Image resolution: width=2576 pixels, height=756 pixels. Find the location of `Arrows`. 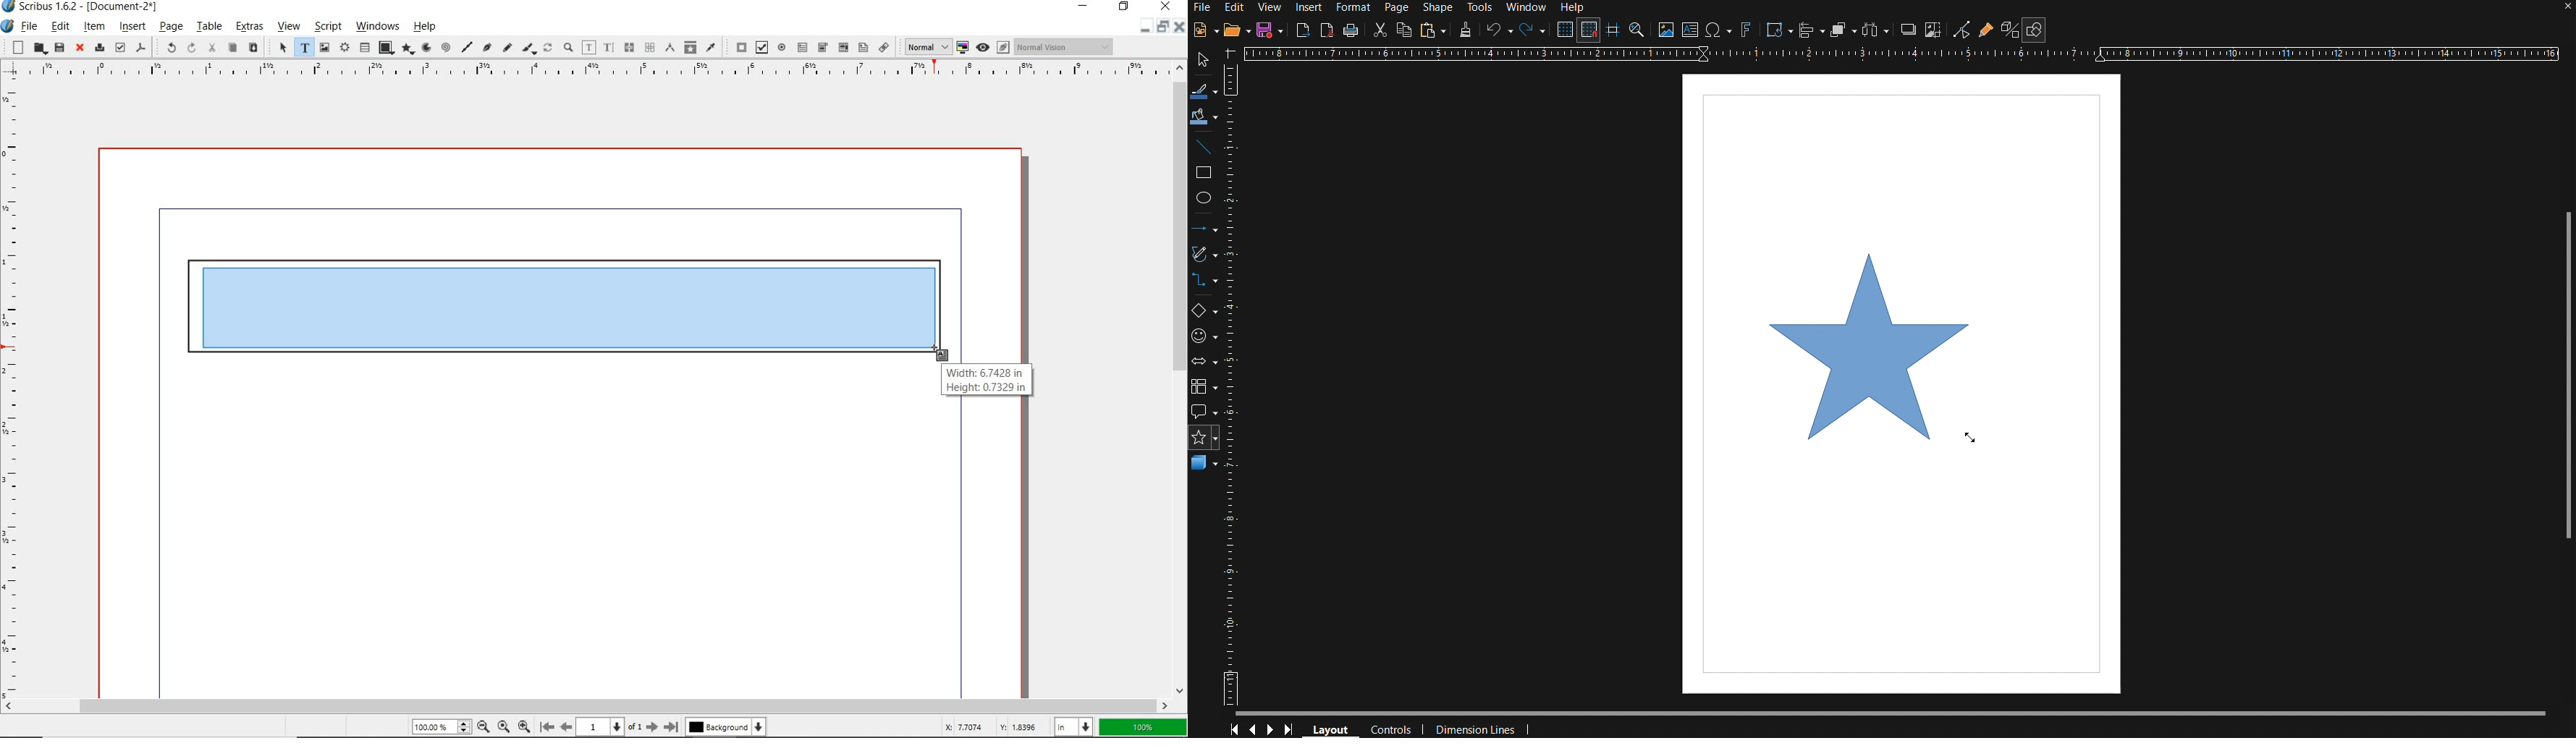

Arrows is located at coordinates (1206, 232).